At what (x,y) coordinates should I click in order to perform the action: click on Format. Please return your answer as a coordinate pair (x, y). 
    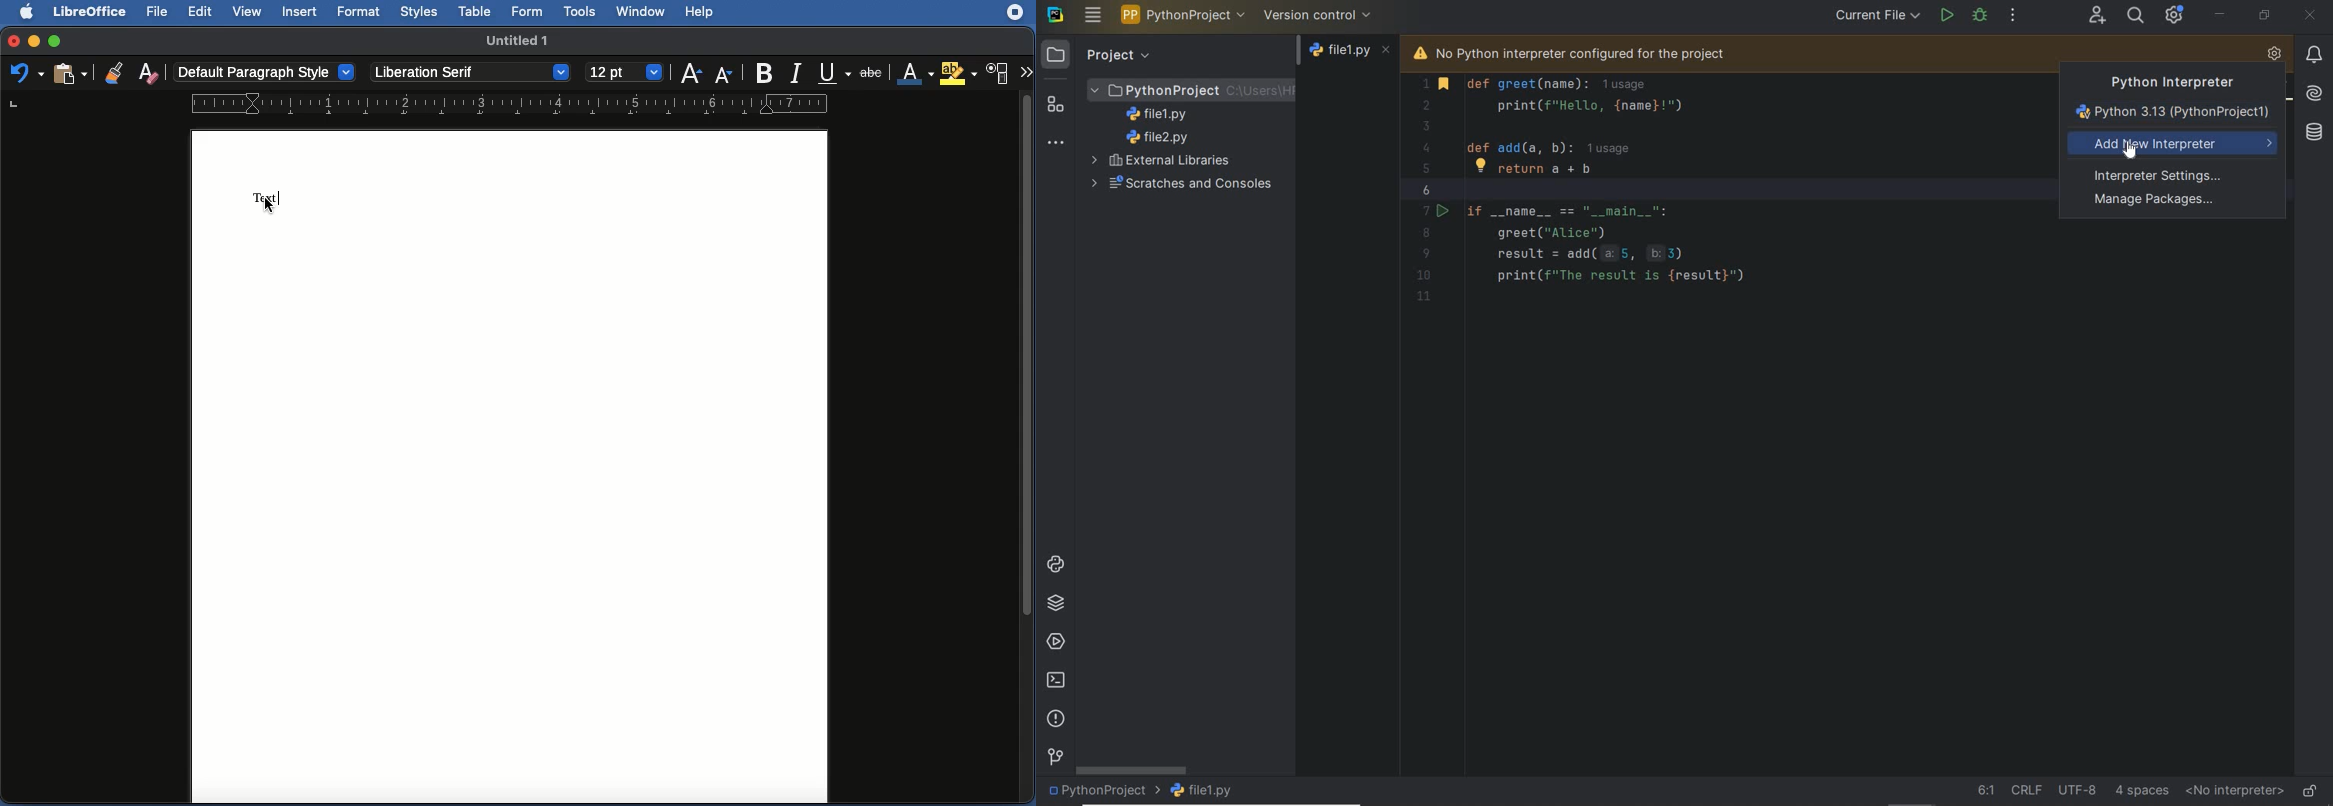
    Looking at the image, I should click on (361, 13).